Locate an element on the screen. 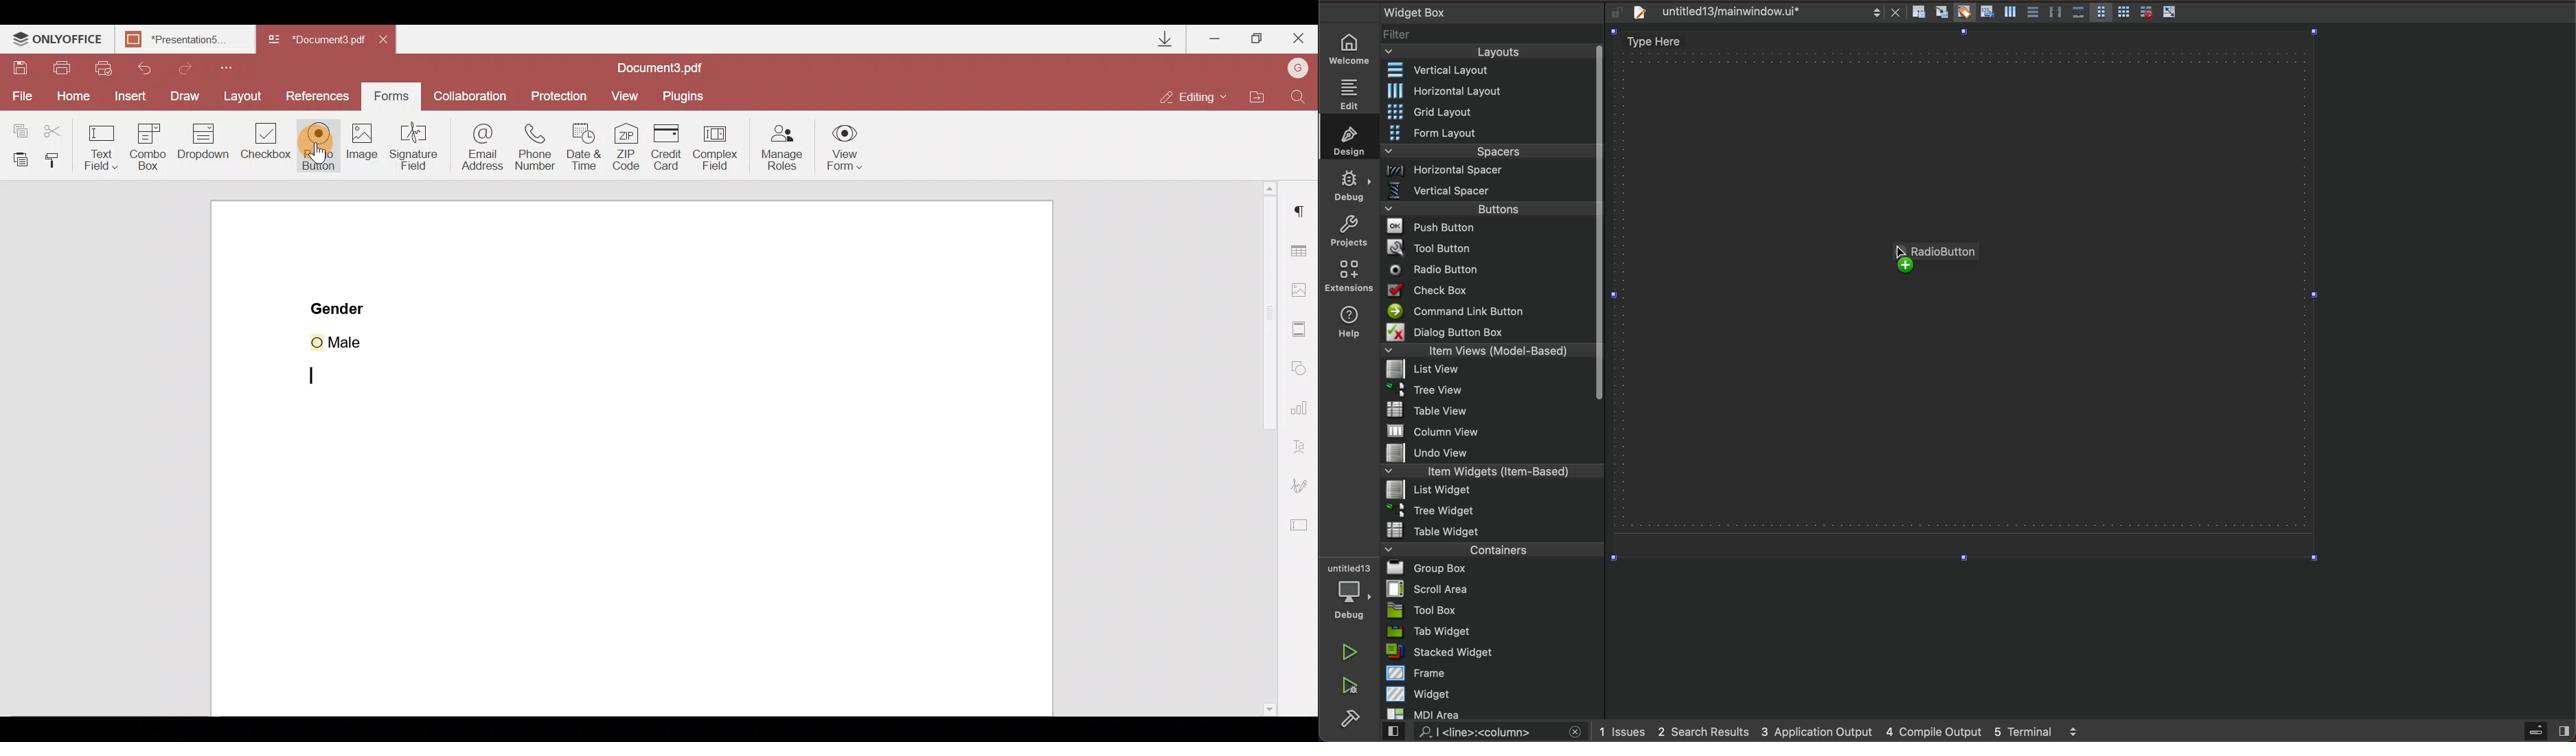 The height and width of the screenshot is (756, 2576). tool button is located at coordinates (1490, 248).